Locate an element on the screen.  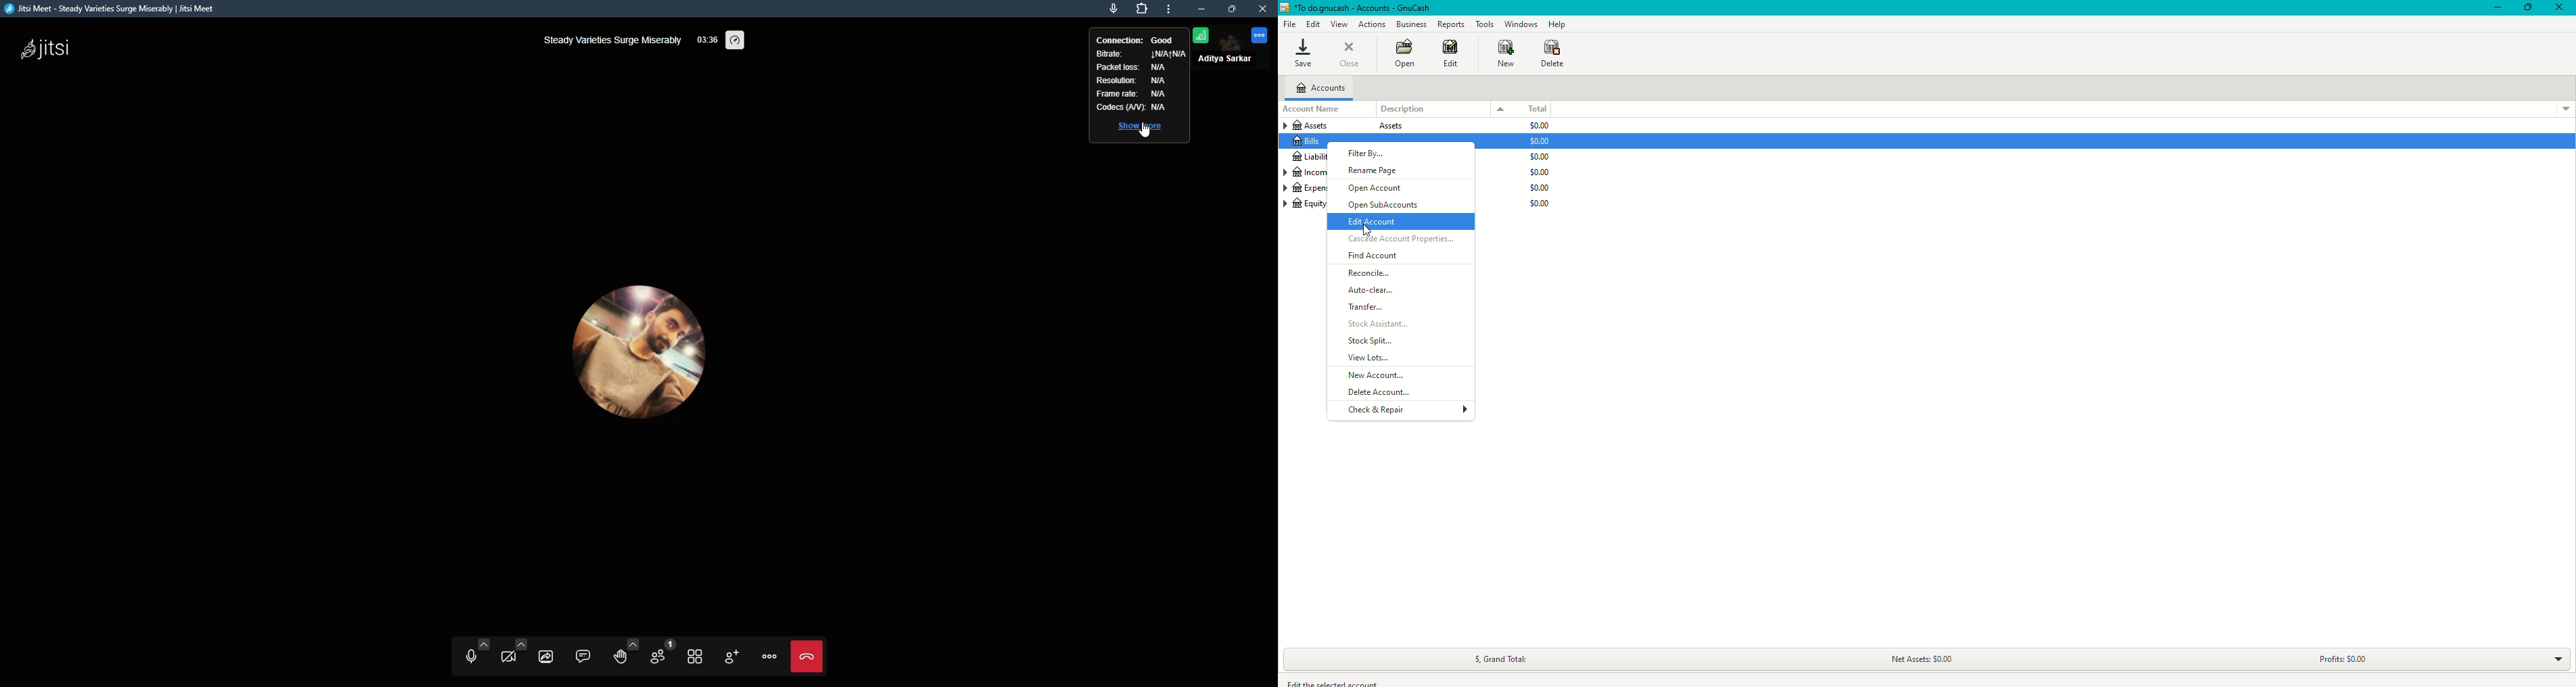
Assets is located at coordinates (1354, 126).